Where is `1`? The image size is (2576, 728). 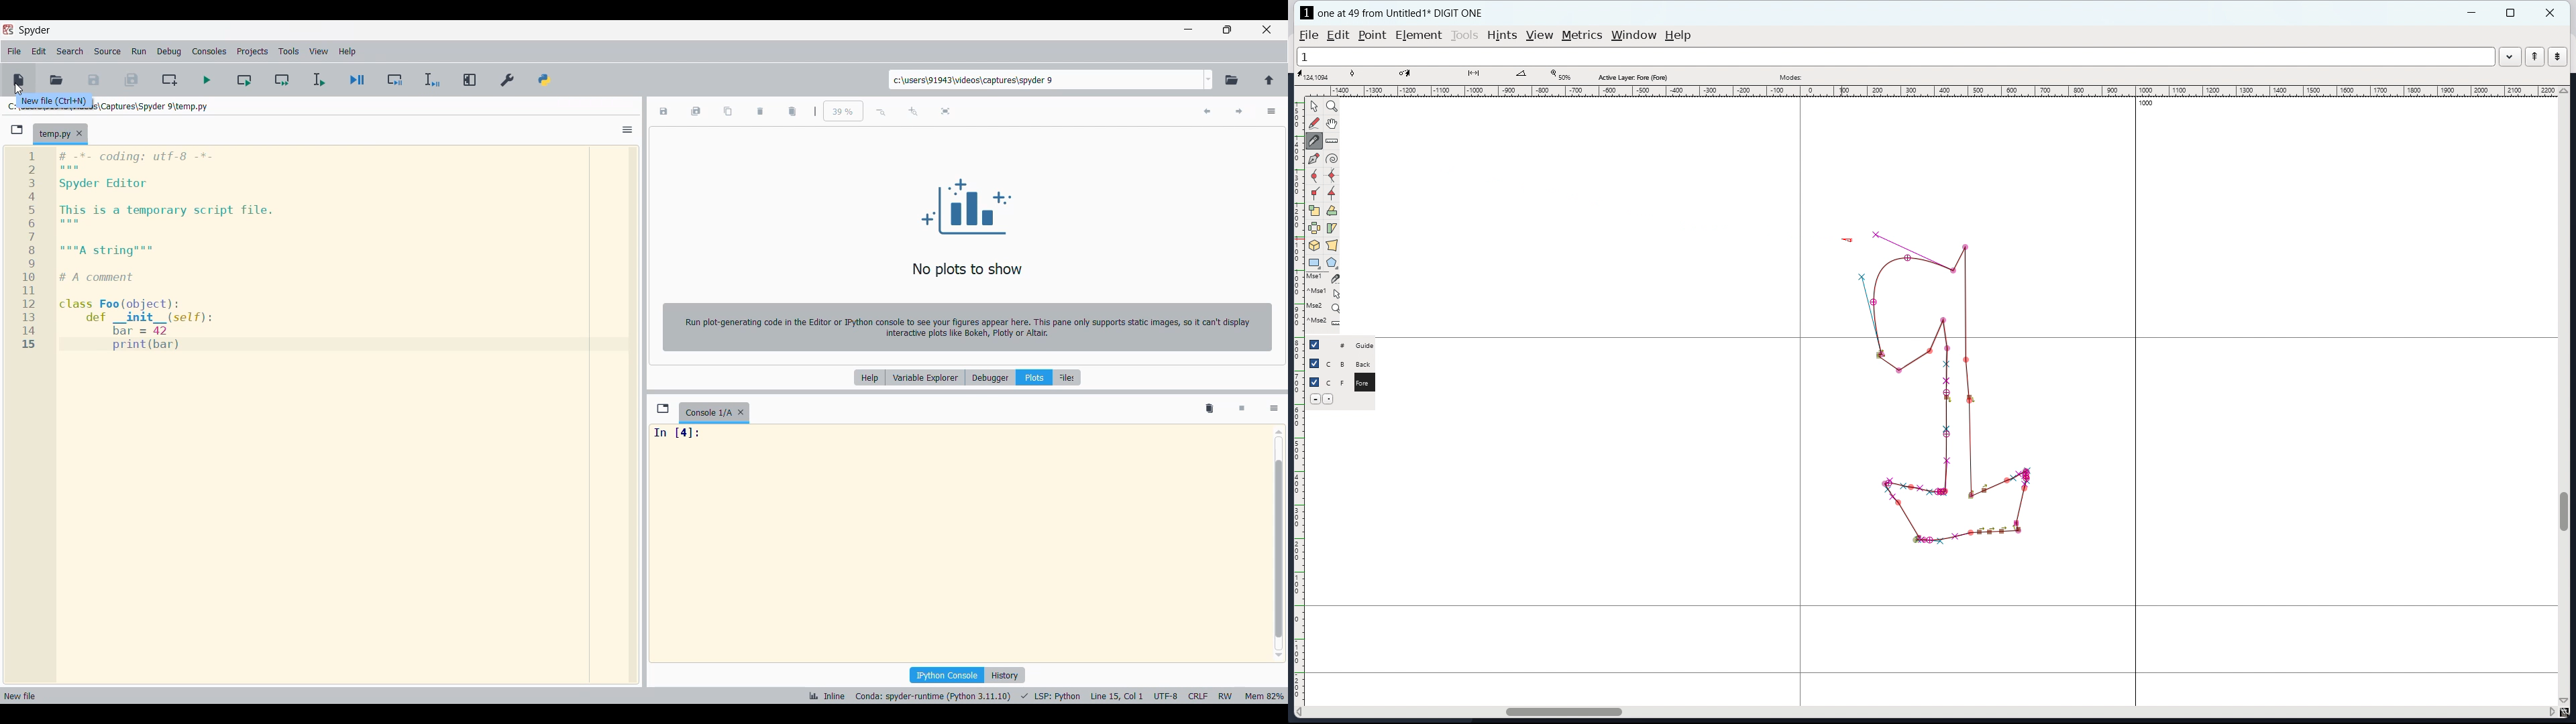
1 is located at coordinates (1894, 57).